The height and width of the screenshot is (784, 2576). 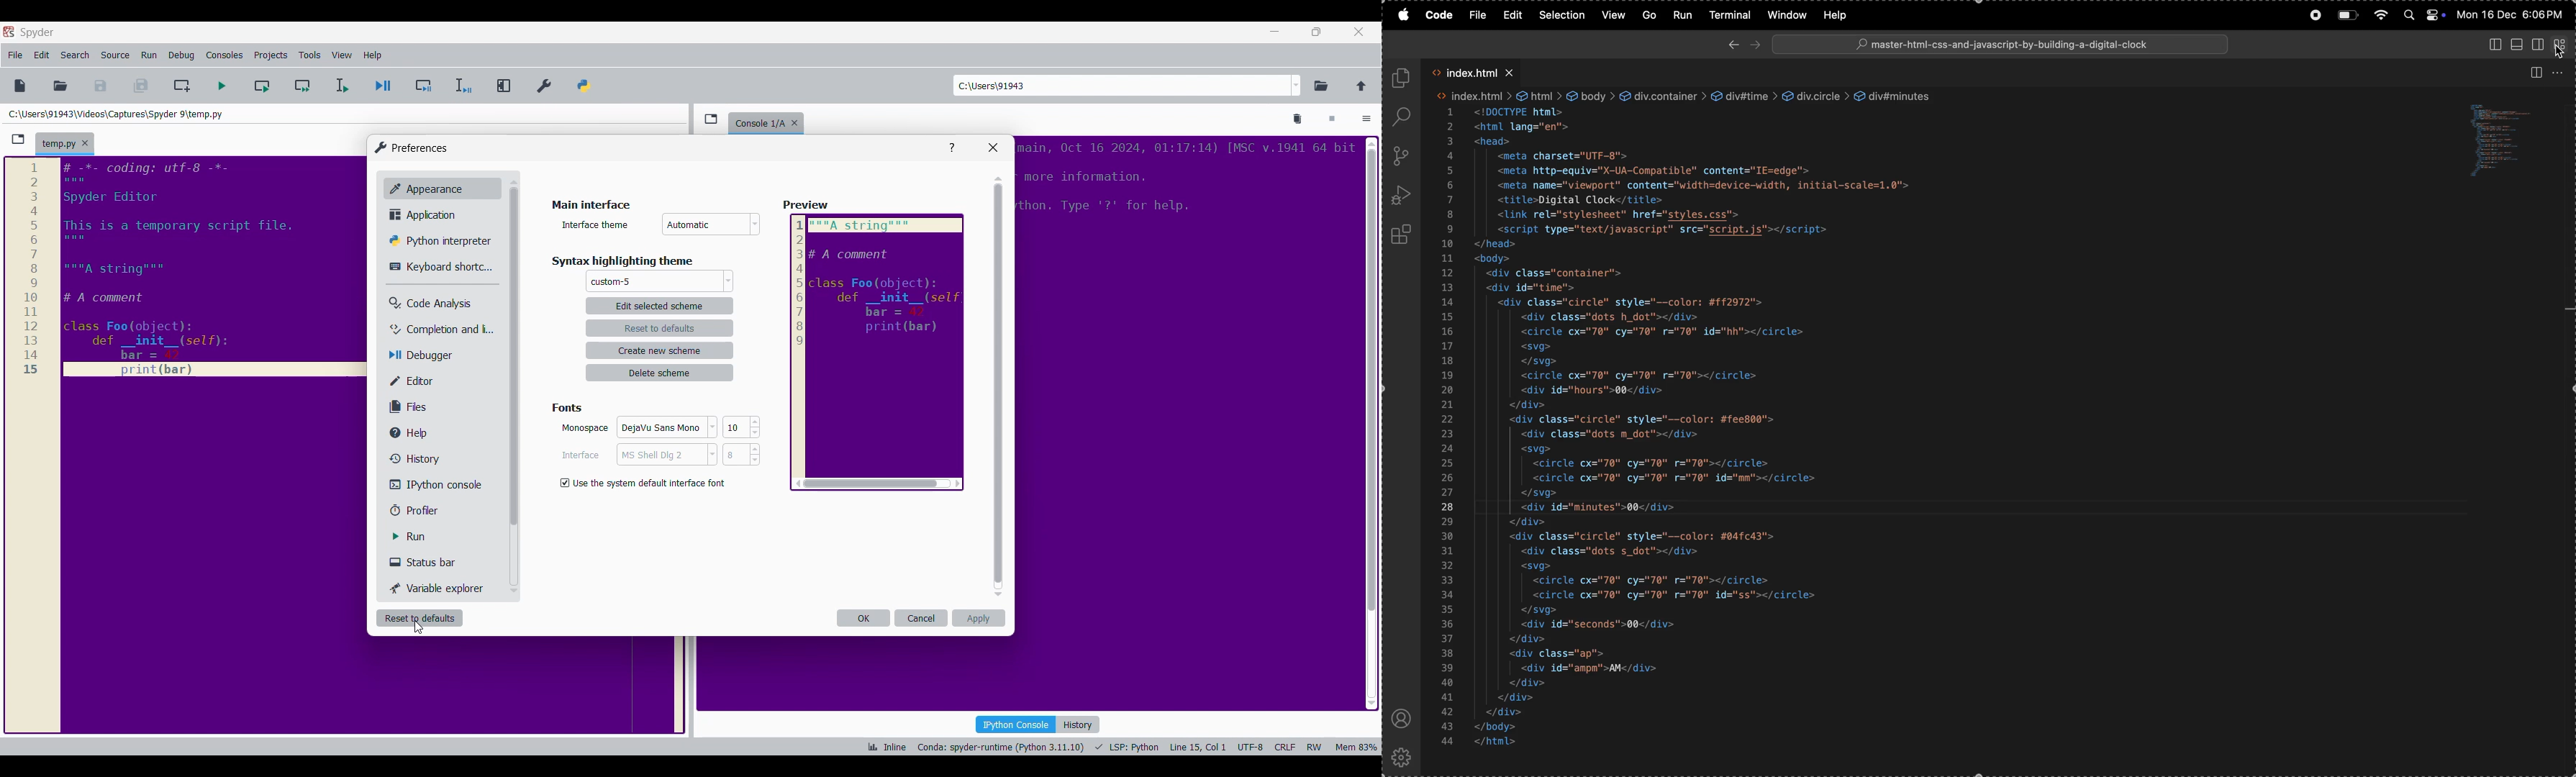 I want to click on Toggle for default interface font, so click(x=643, y=483).